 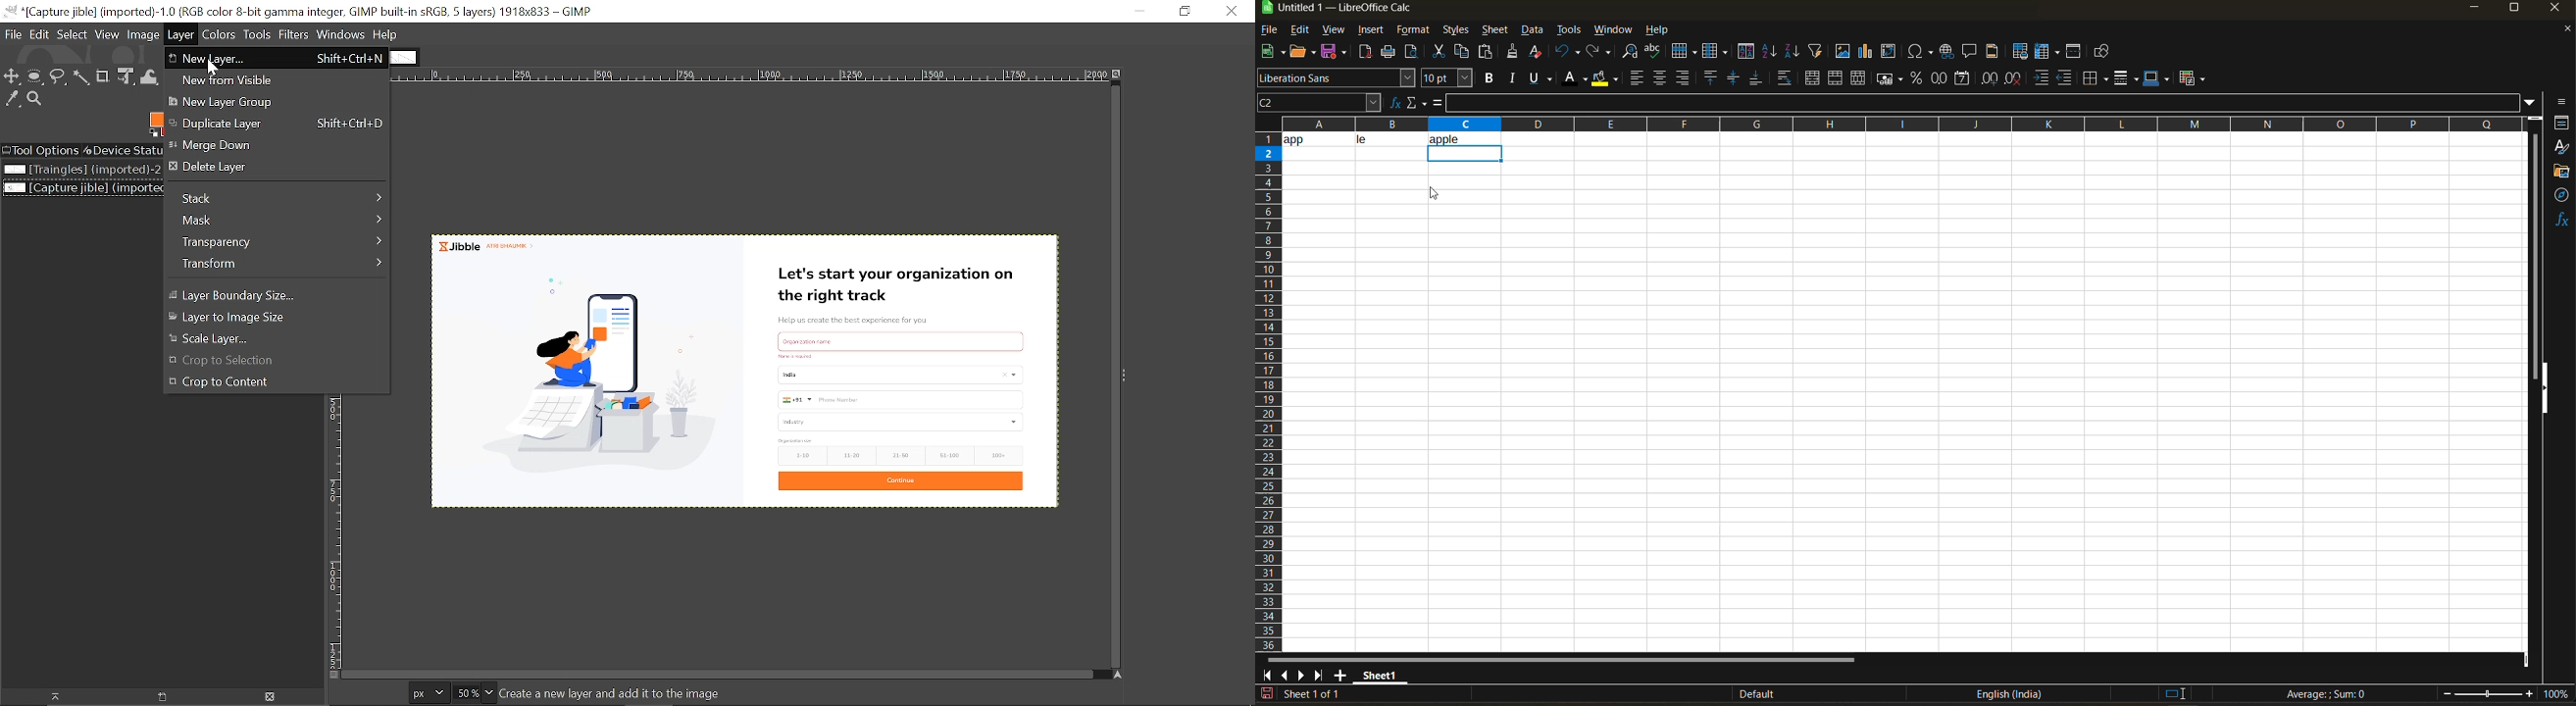 I want to click on border color, so click(x=2157, y=78).